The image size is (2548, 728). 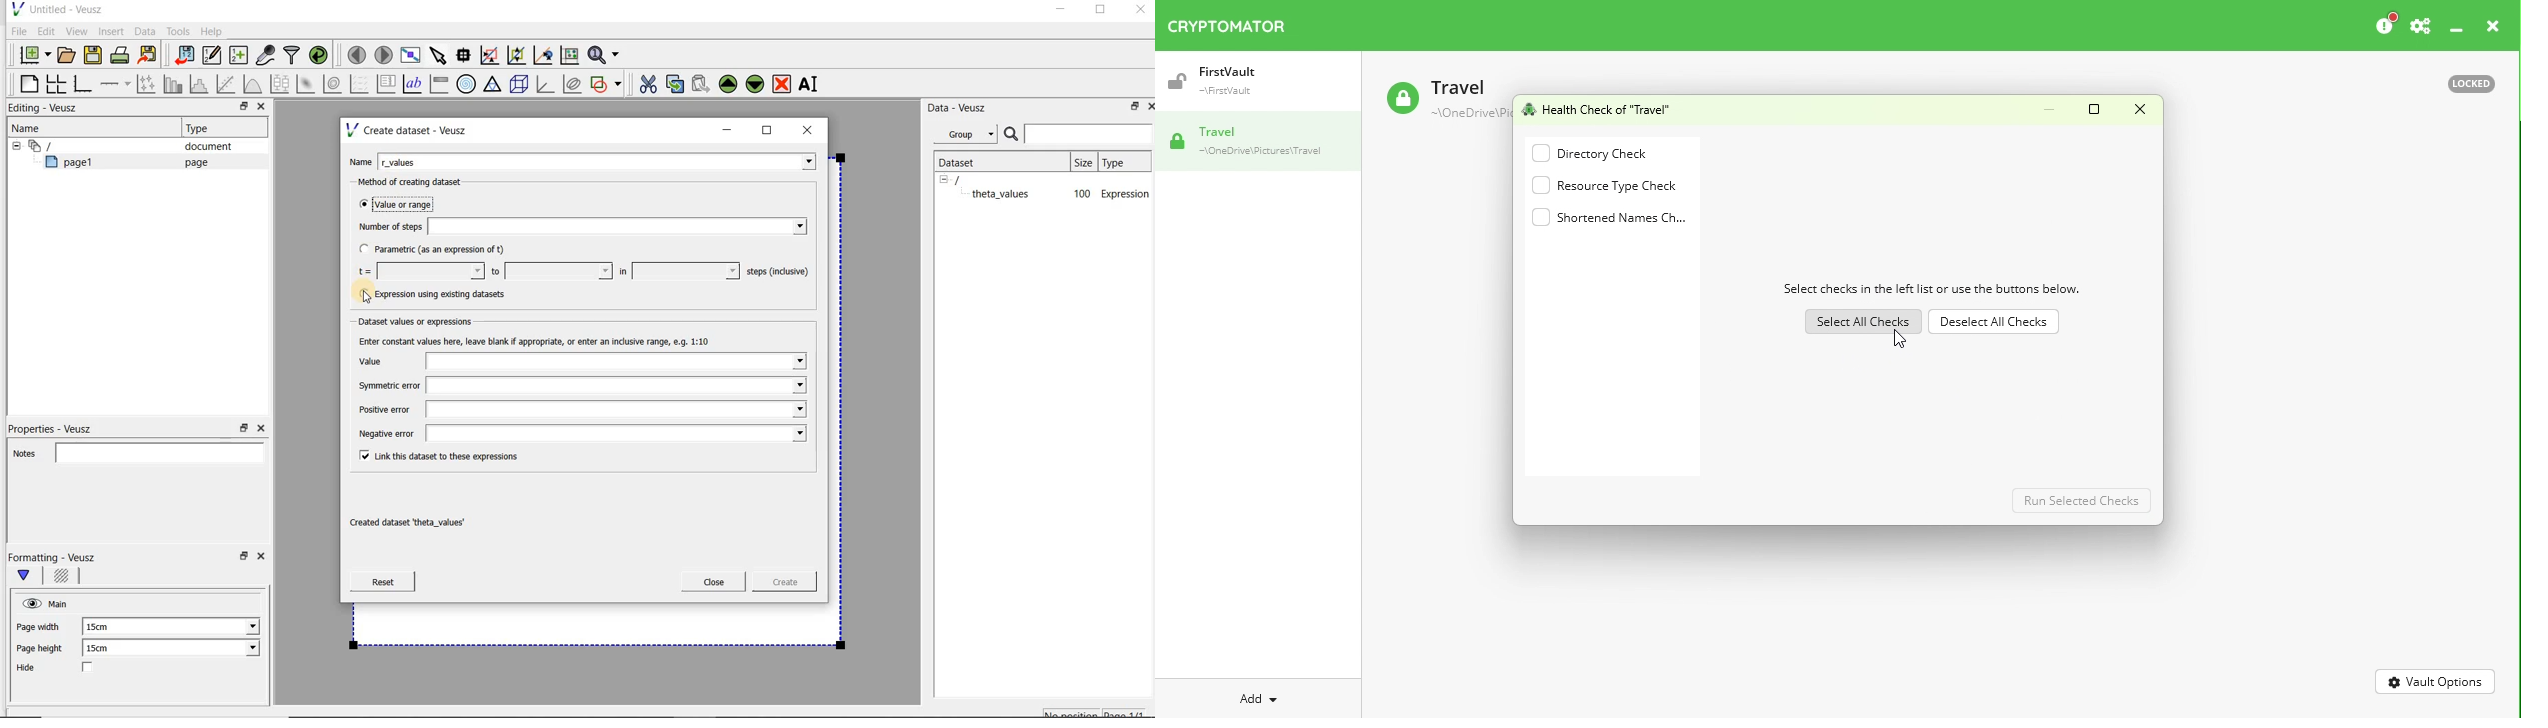 What do you see at coordinates (409, 54) in the screenshot?
I see `view plot full screen` at bounding box center [409, 54].